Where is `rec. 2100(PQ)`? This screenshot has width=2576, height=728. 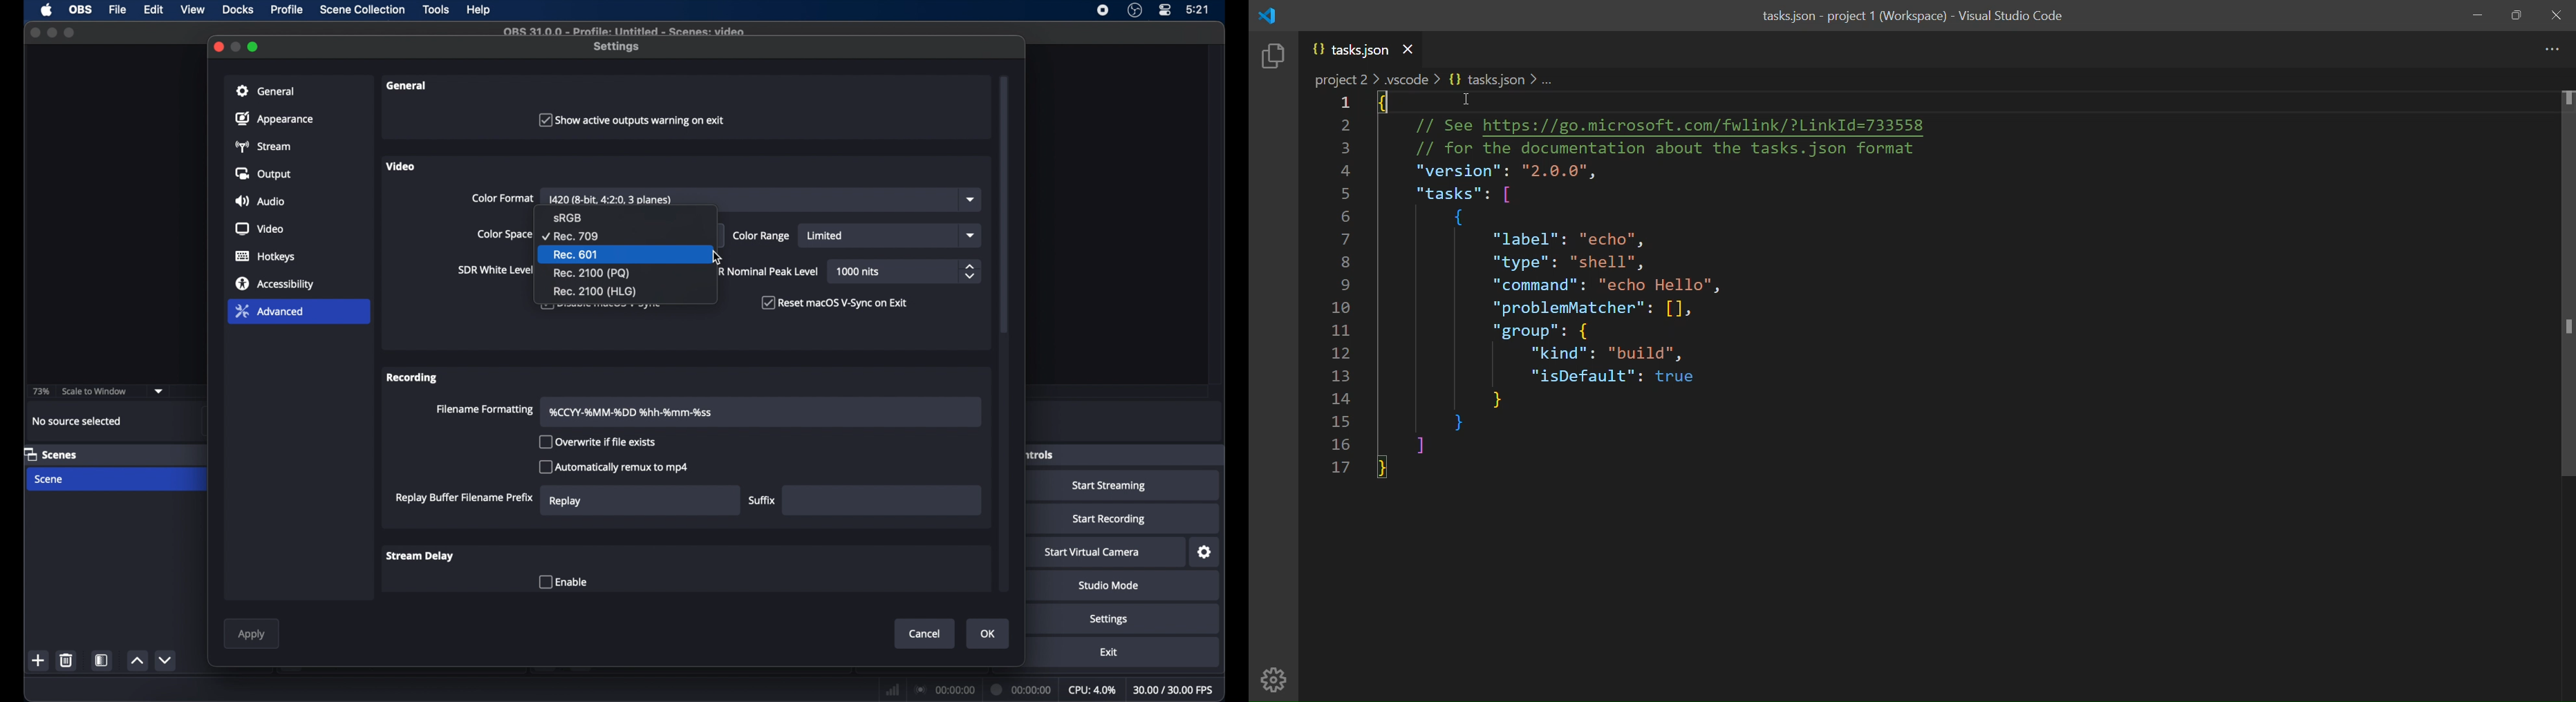
rec. 2100(PQ) is located at coordinates (590, 274).